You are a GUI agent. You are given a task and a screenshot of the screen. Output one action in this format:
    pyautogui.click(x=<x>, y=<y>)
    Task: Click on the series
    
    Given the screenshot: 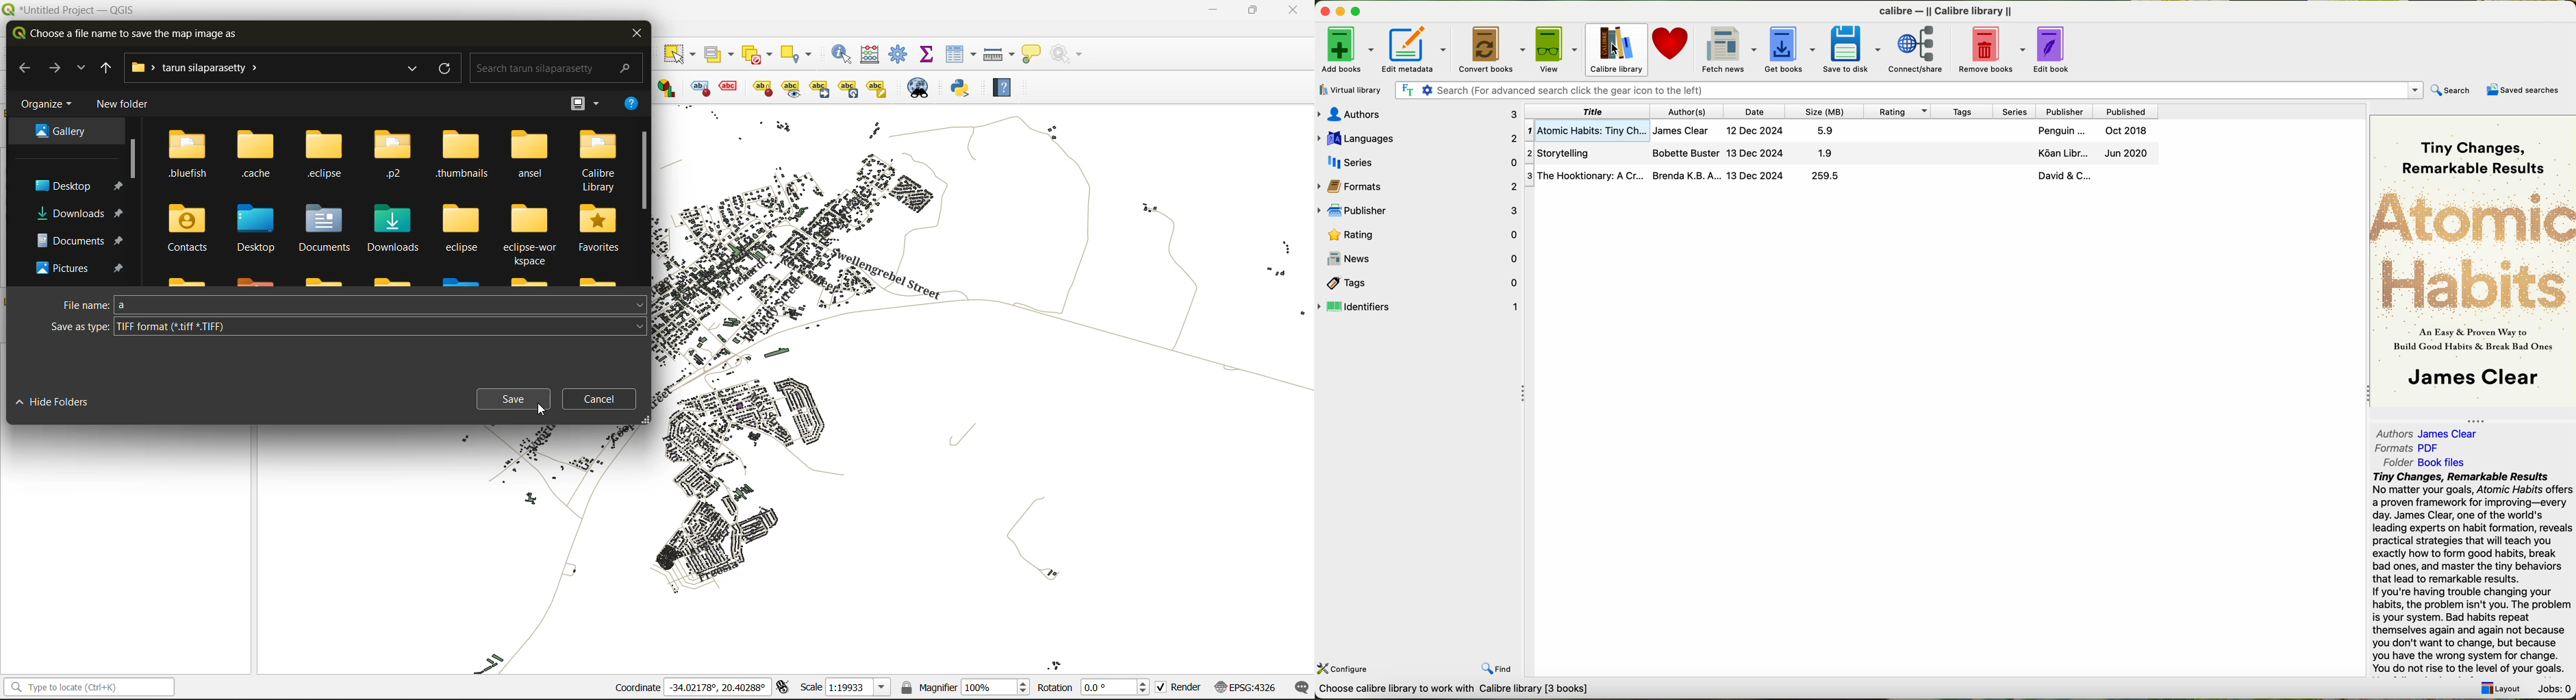 What is the action you would take?
    pyautogui.click(x=1418, y=160)
    